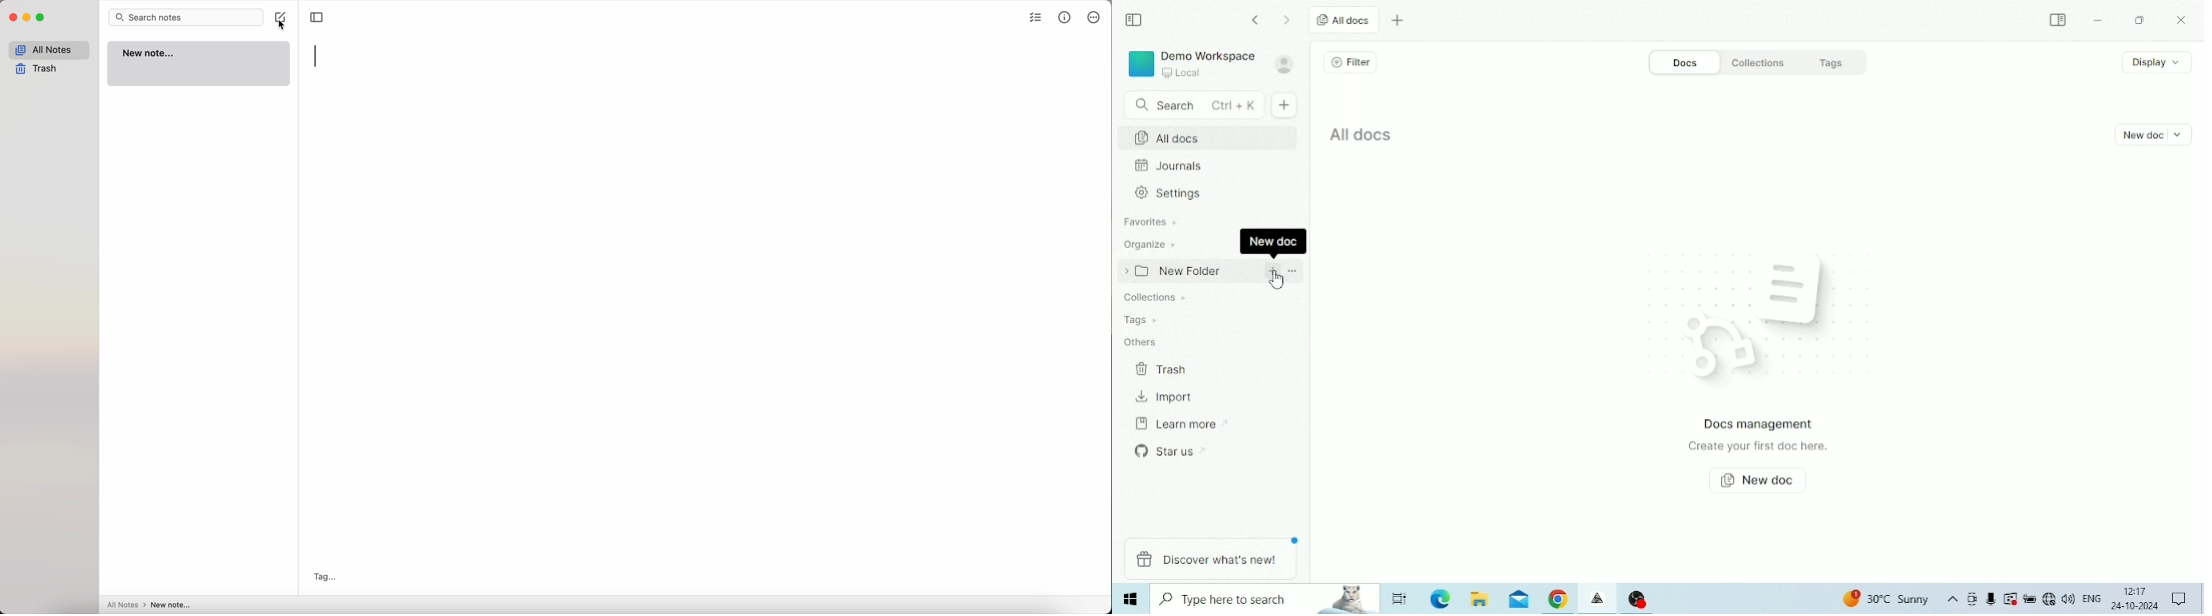 This screenshot has height=616, width=2212. What do you see at coordinates (2157, 63) in the screenshot?
I see `Display` at bounding box center [2157, 63].